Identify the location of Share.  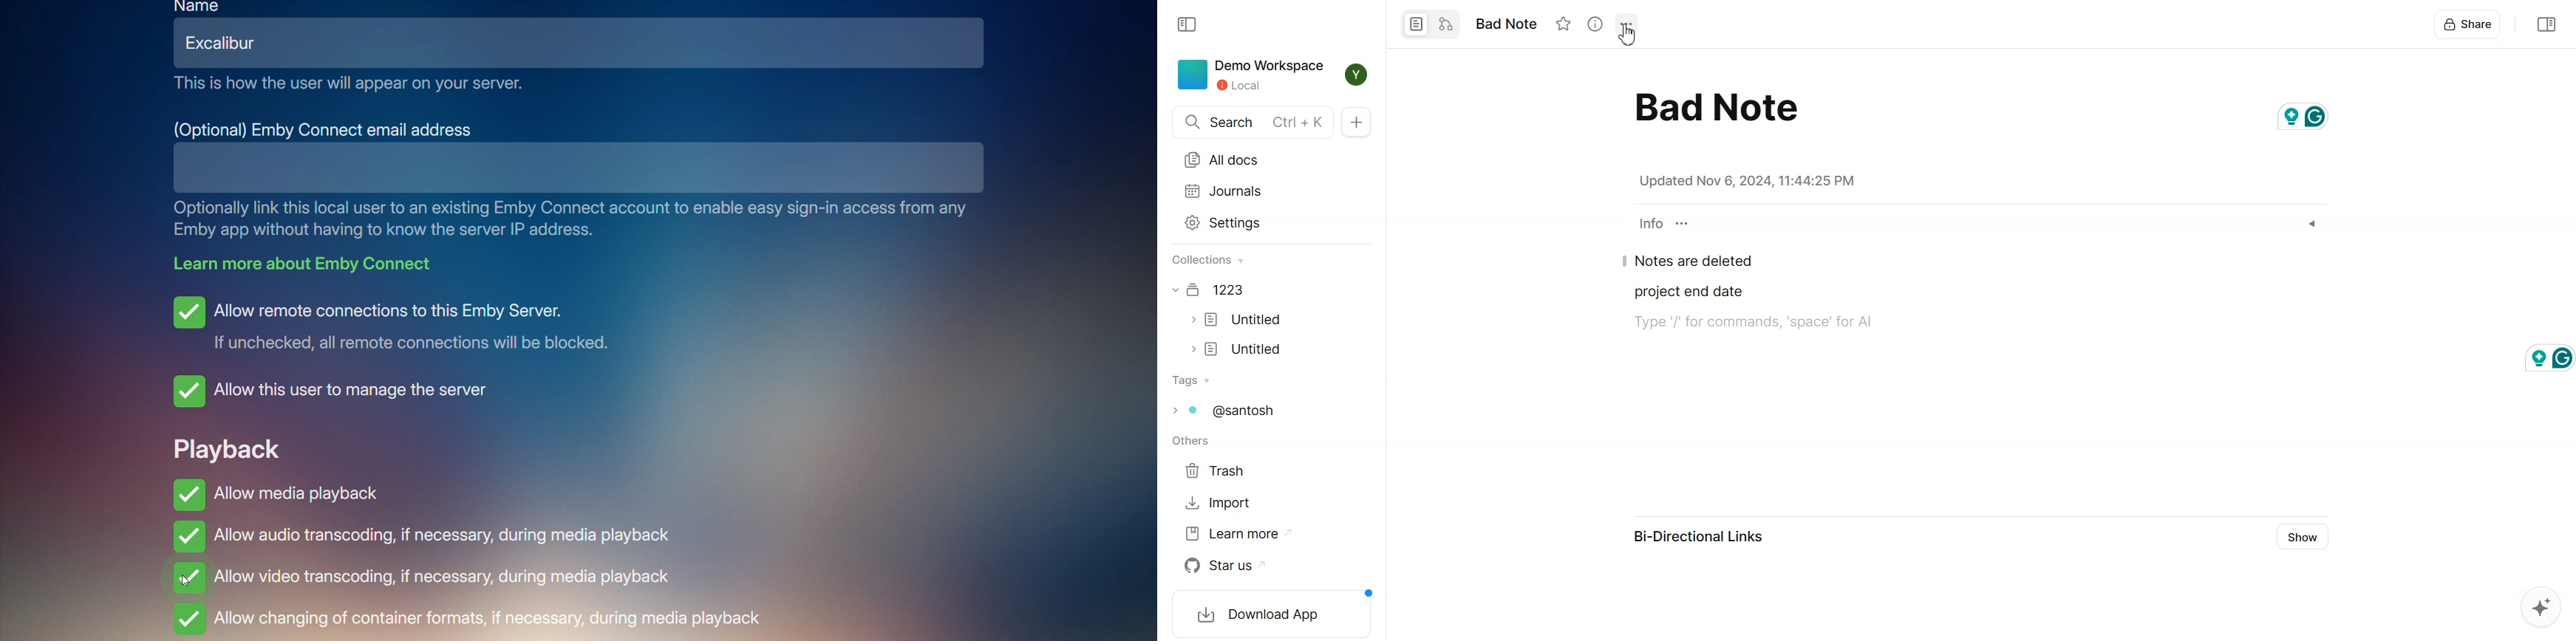
(2469, 26).